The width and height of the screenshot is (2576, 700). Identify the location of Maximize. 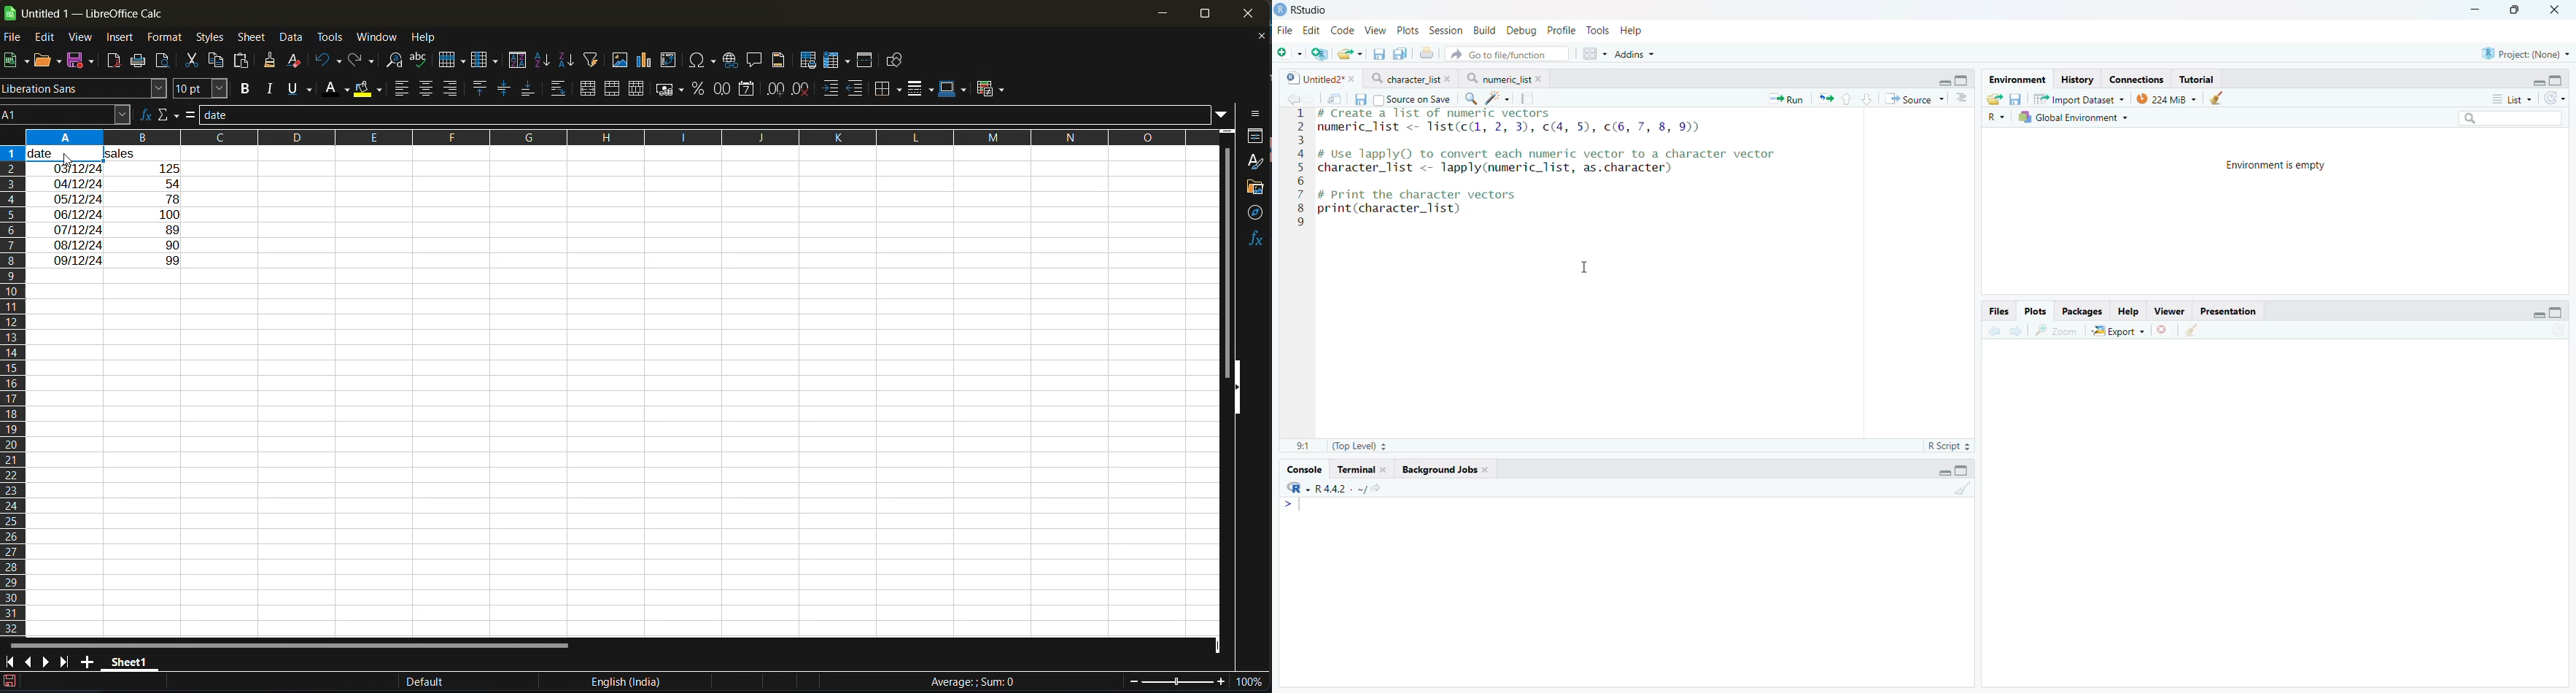
(2521, 10).